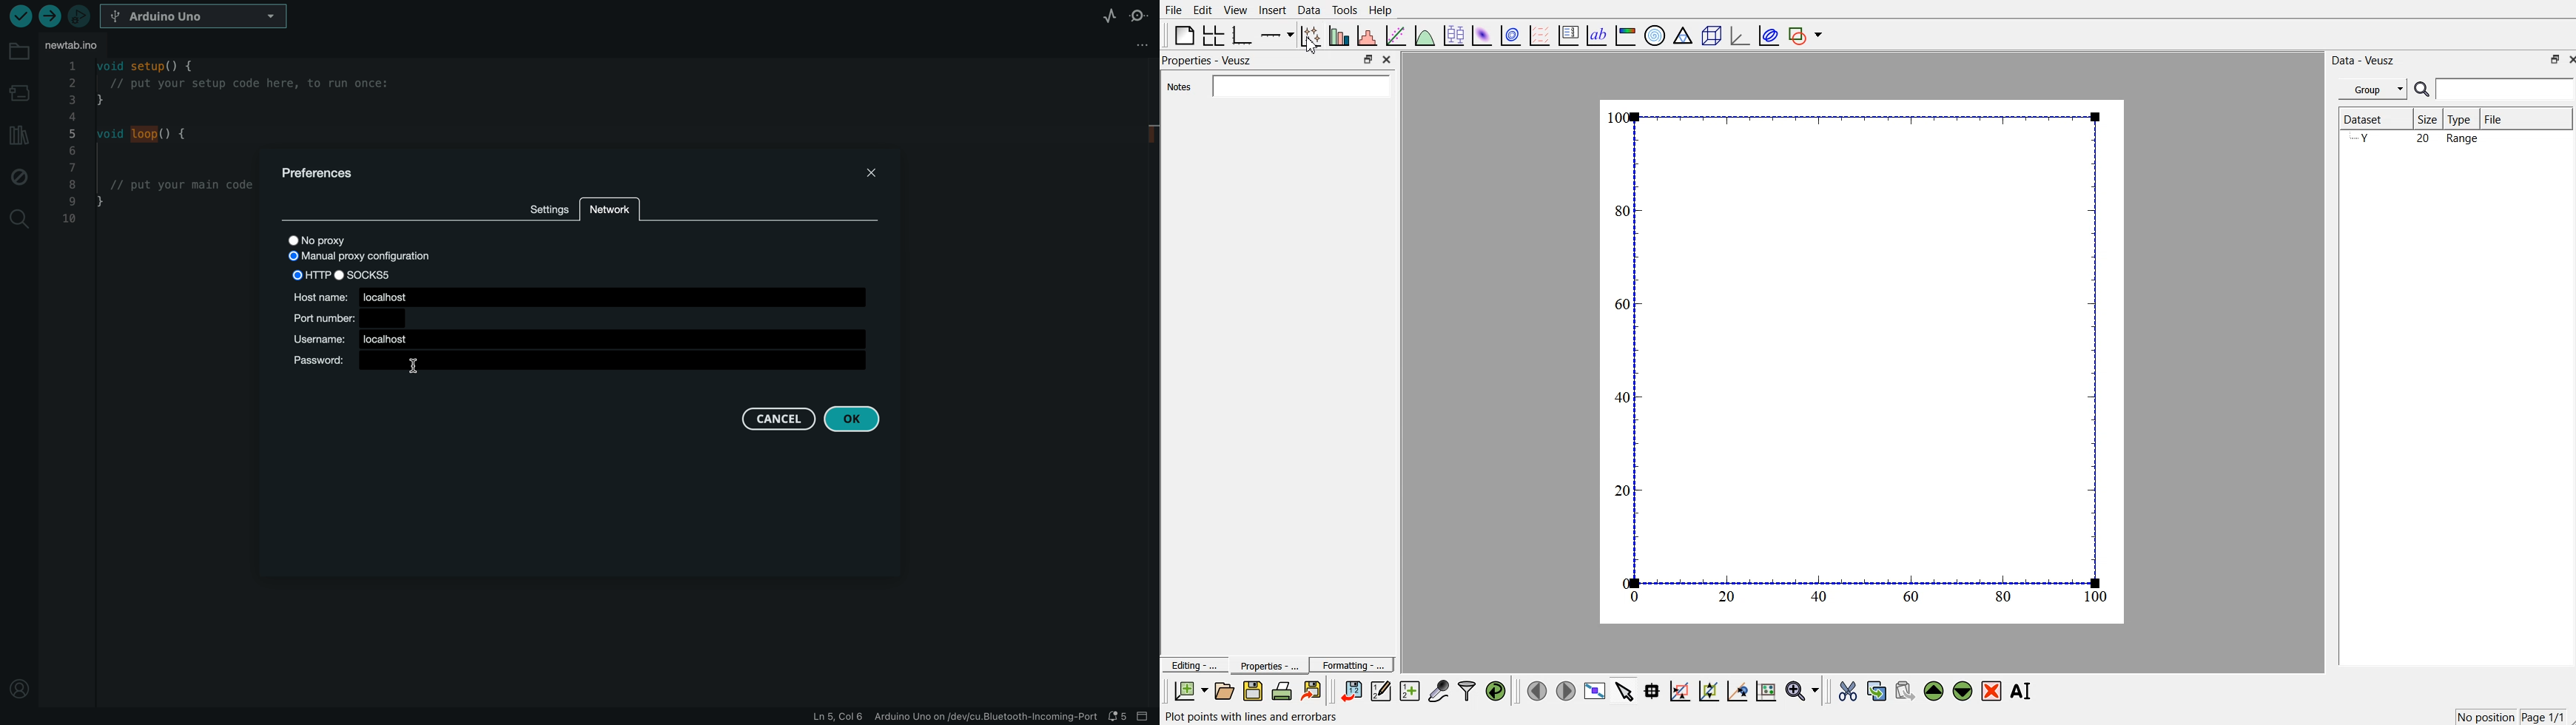  Describe the element at coordinates (1597, 36) in the screenshot. I see `text label` at that location.